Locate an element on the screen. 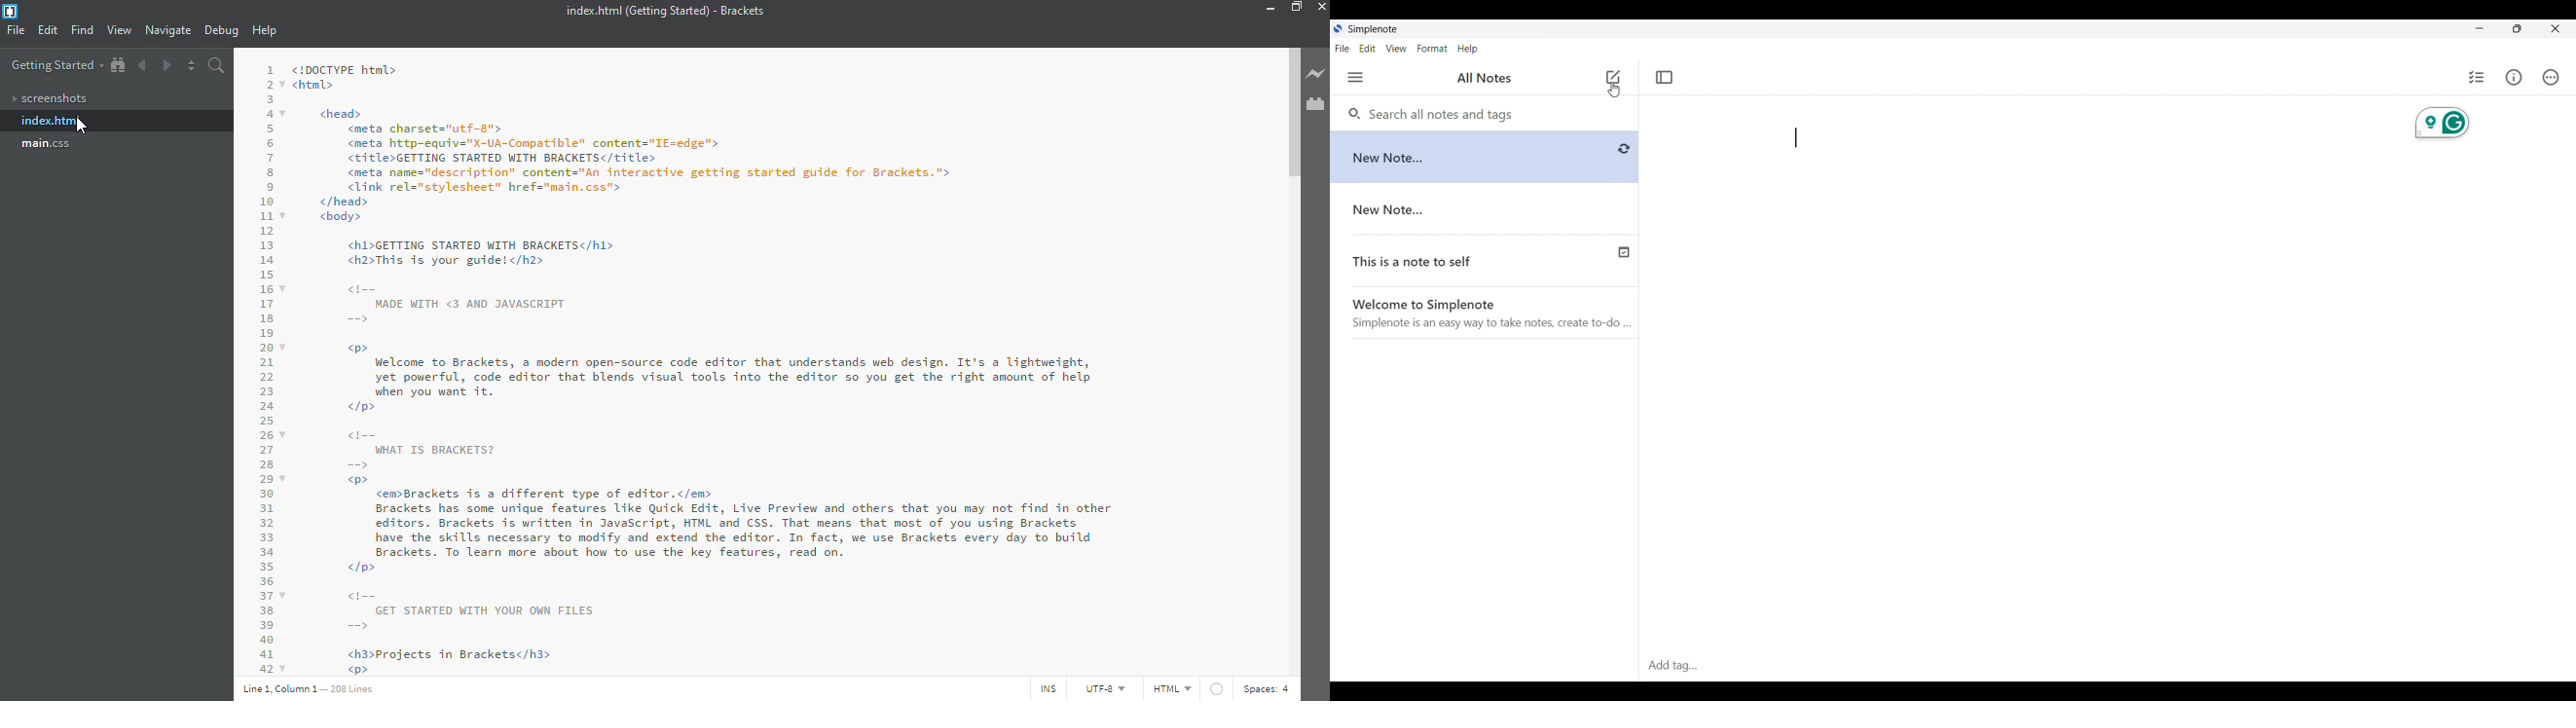  new.html (Getting Started) - Brackets is located at coordinates (661, 11).